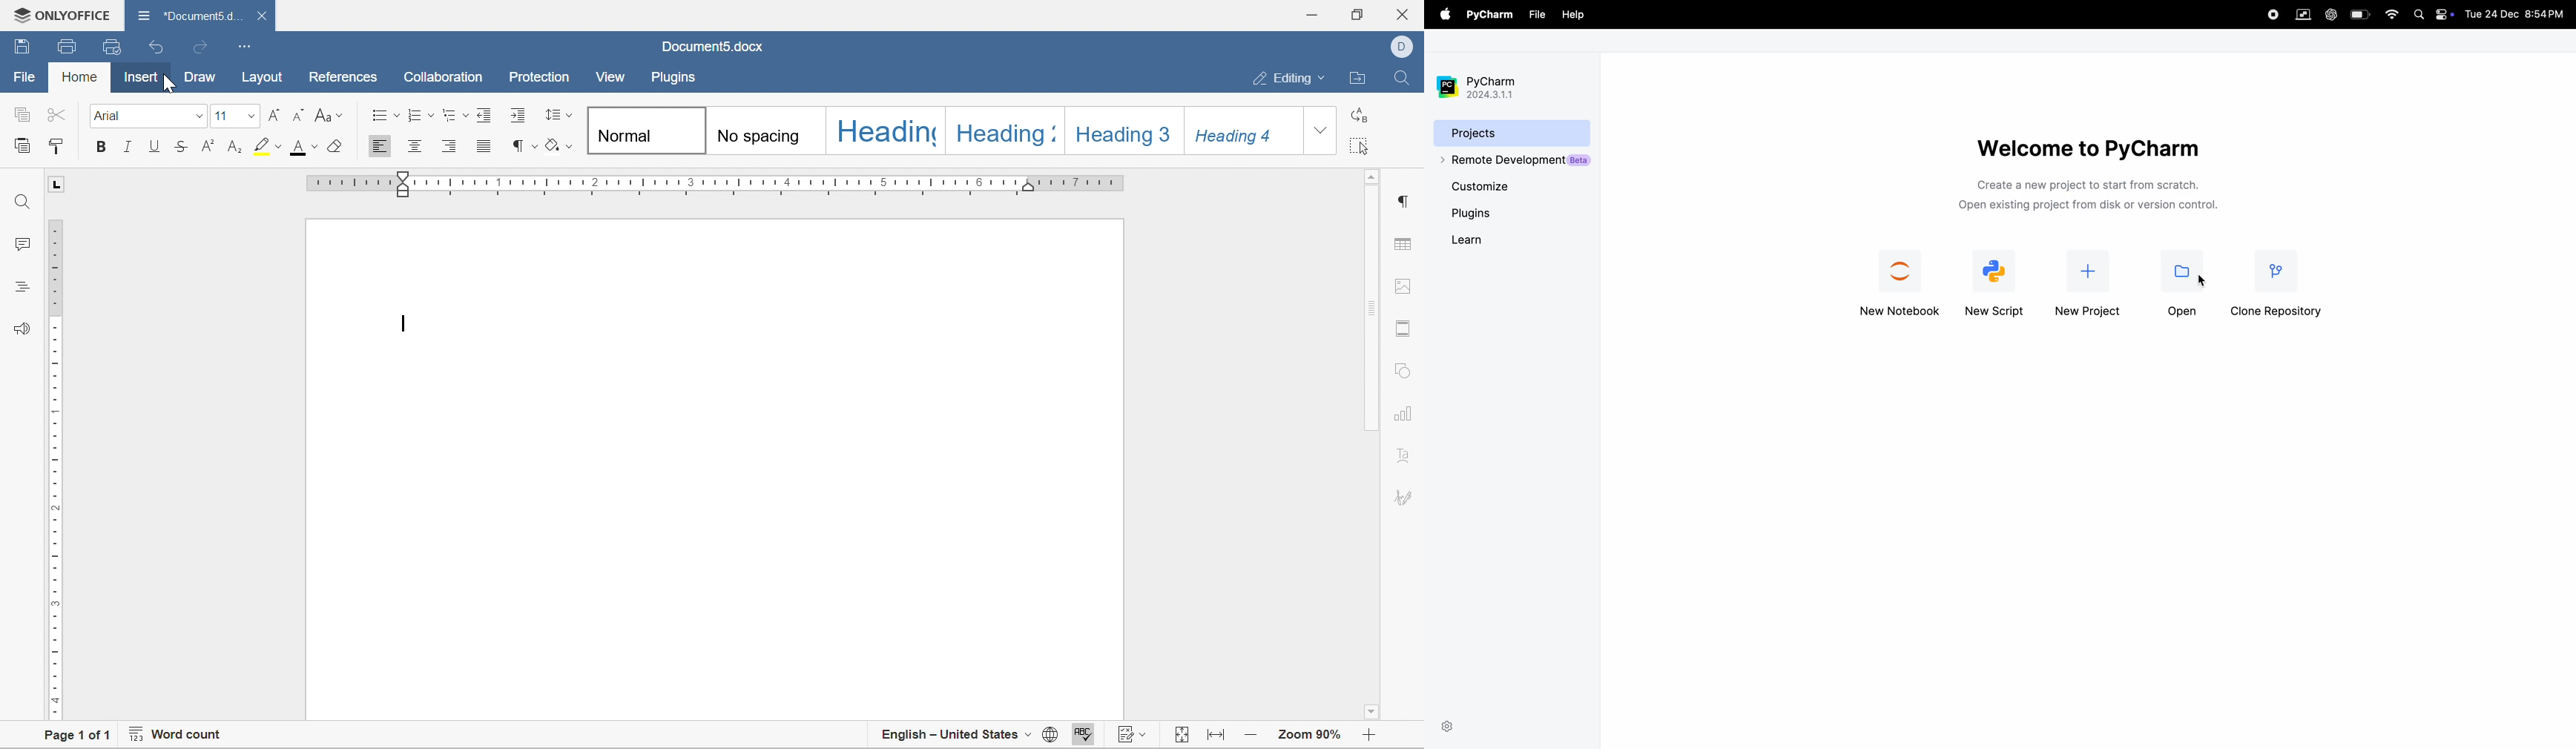  What do you see at coordinates (60, 187) in the screenshot?
I see `L` at bounding box center [60, 187].